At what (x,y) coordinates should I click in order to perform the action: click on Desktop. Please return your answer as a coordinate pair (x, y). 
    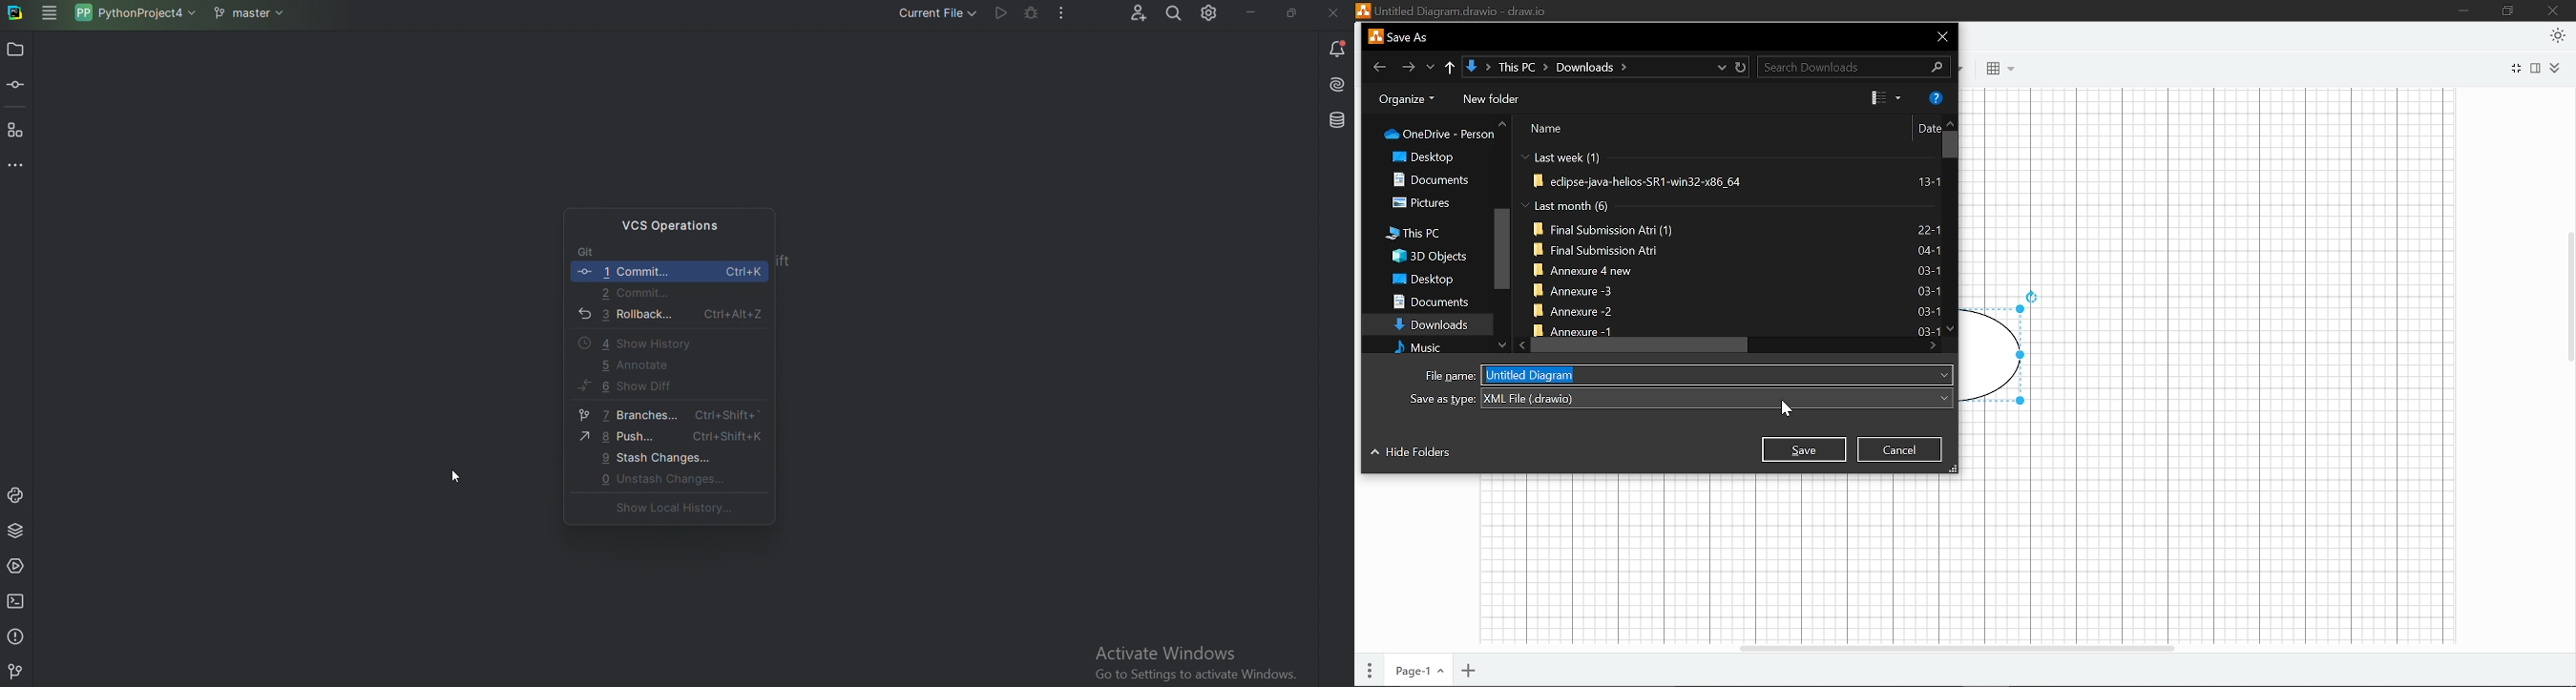
    Looking at the image, I should click on (1435, 157).